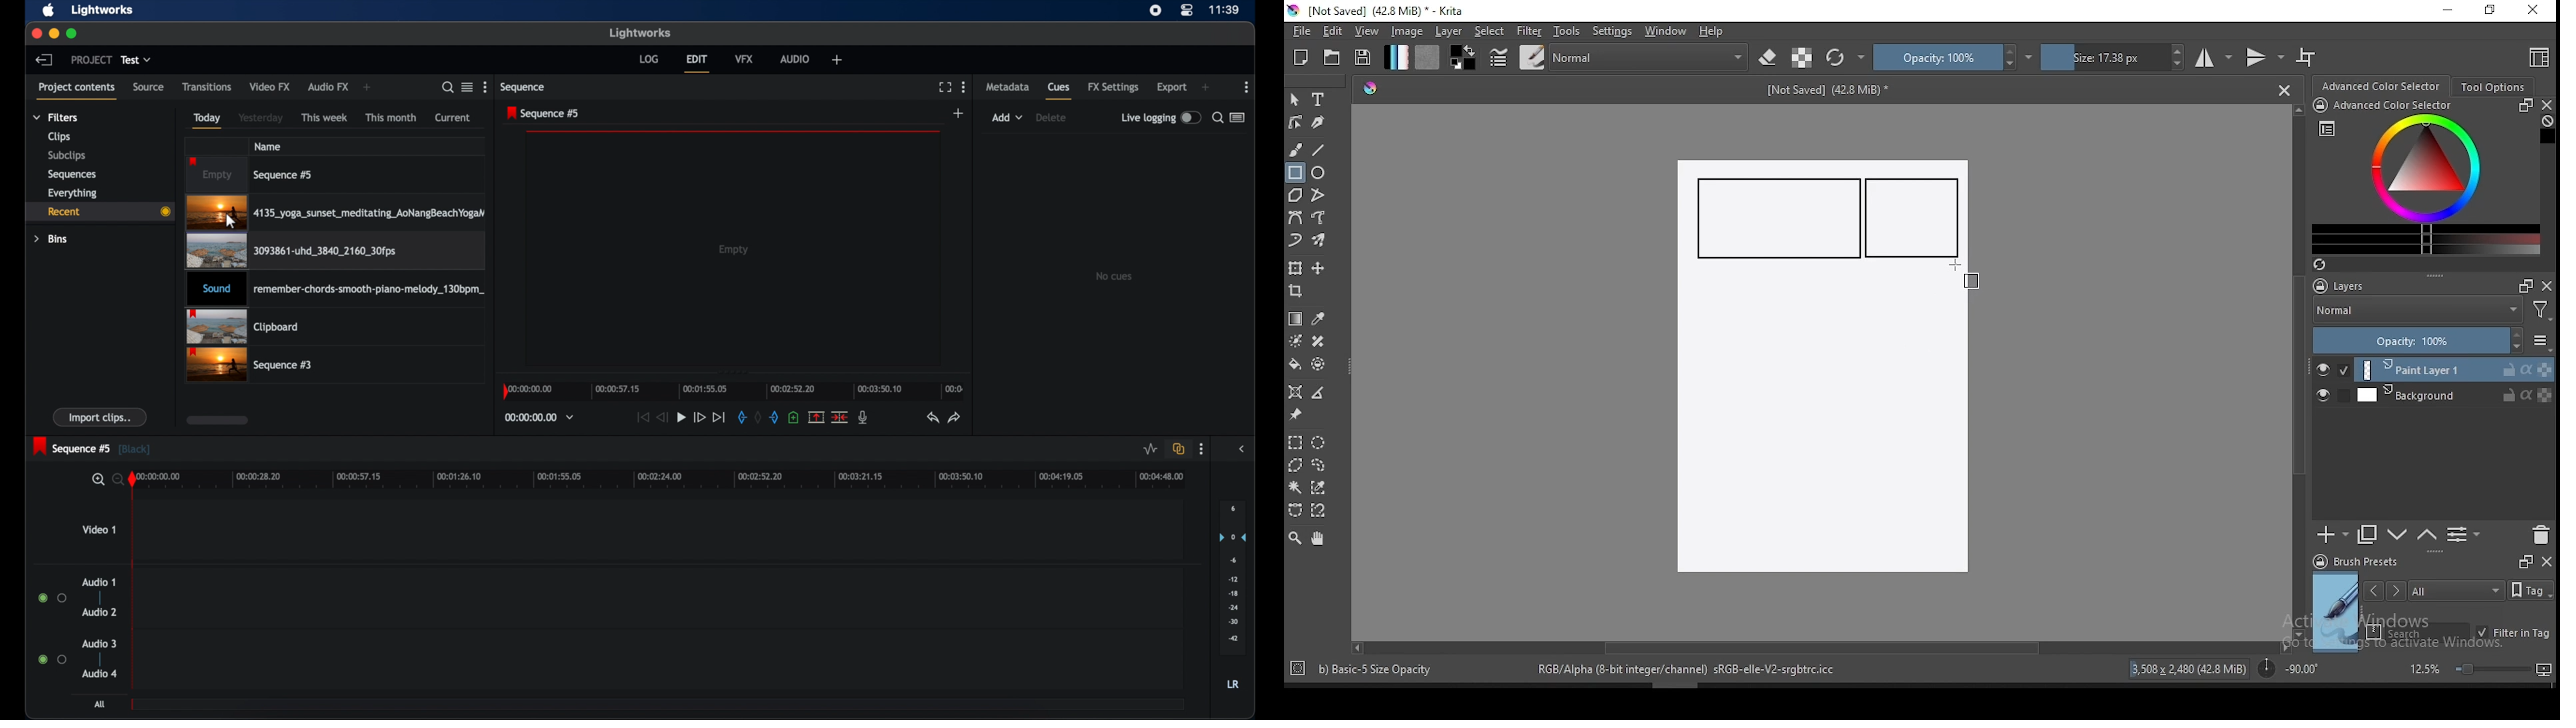  What do you see at coordinates (100, 643) in the screenshot?
I see `audio 3` at bounding box center [100, 643].